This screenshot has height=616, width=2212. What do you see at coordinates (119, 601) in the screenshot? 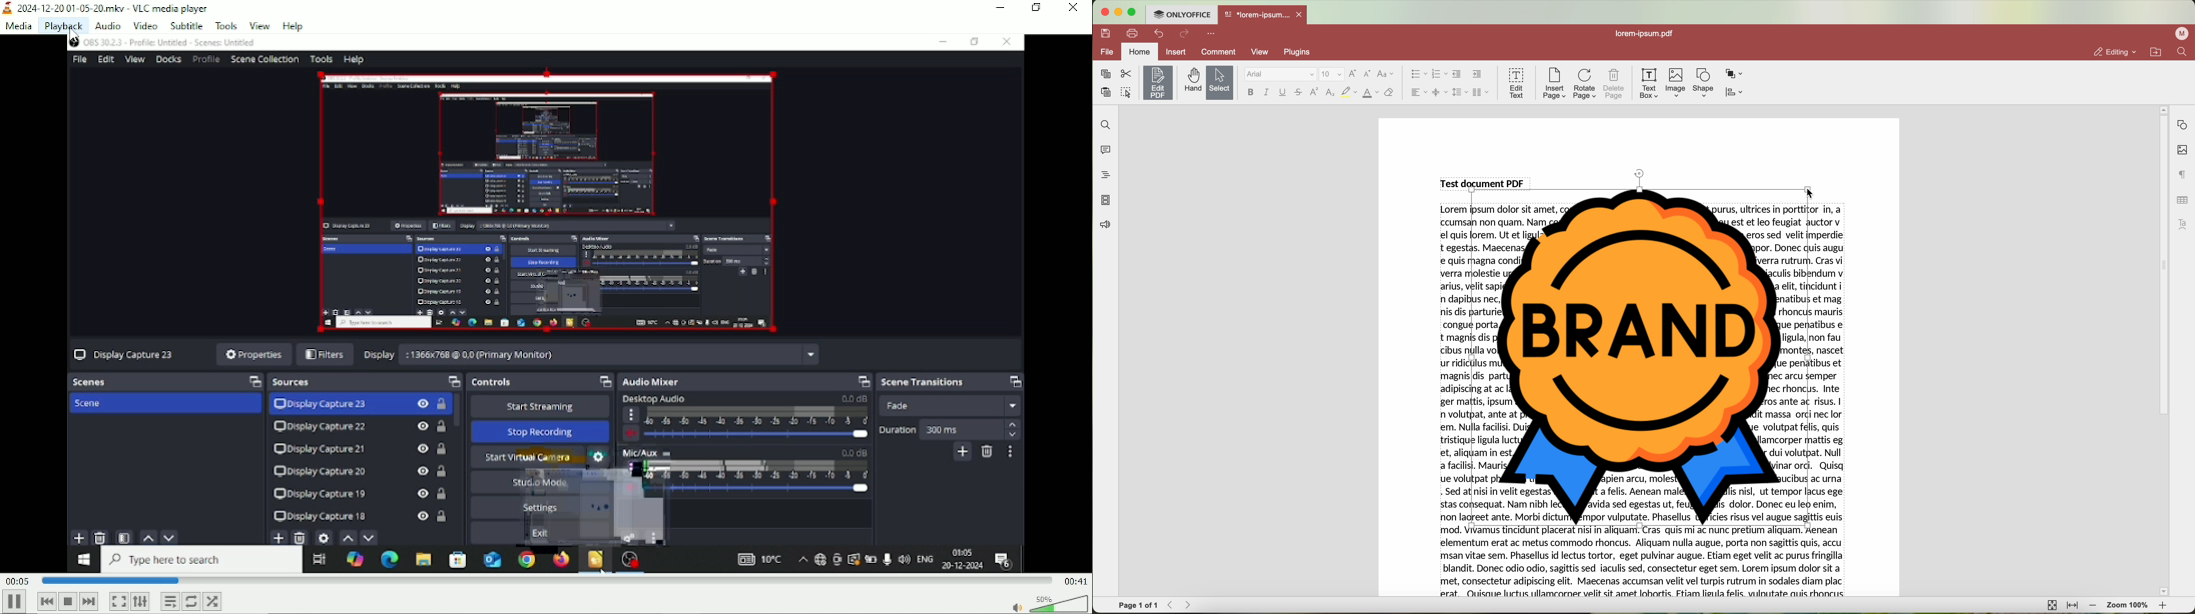
I see `Toggle video in fullscreen` at bounding box center [119, 601].